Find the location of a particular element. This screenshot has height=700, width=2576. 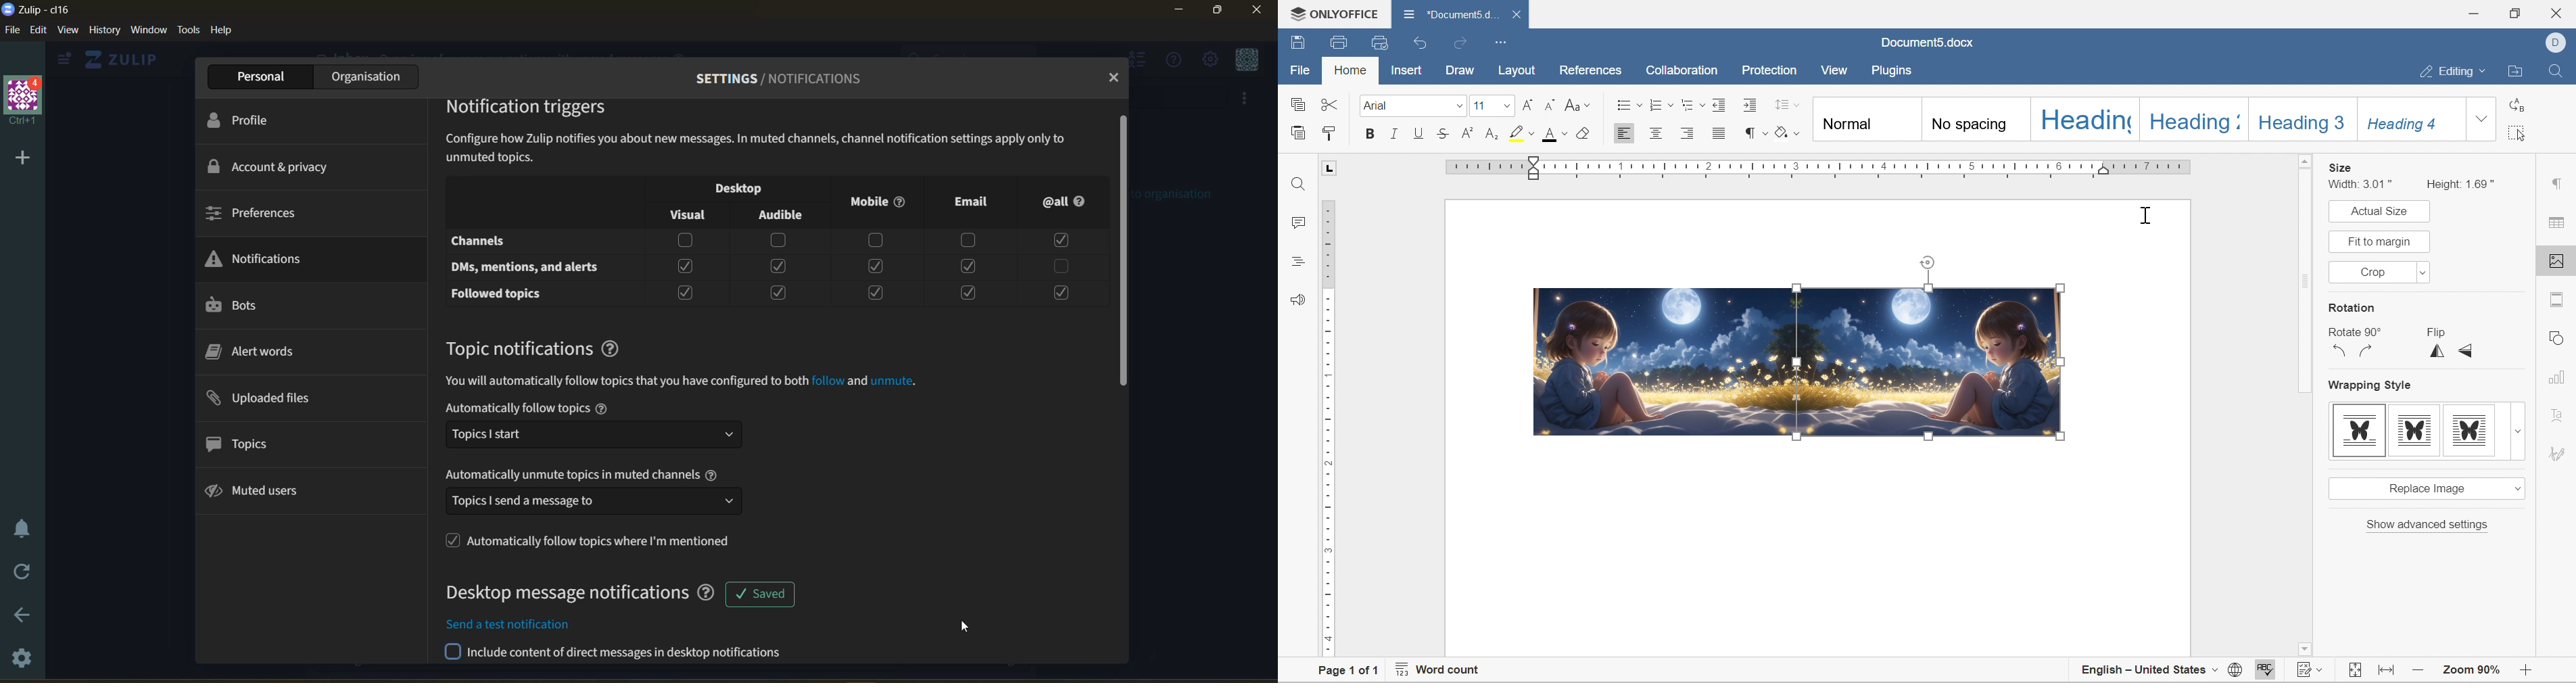

scroll bar is located at coordinates (1124, 254).